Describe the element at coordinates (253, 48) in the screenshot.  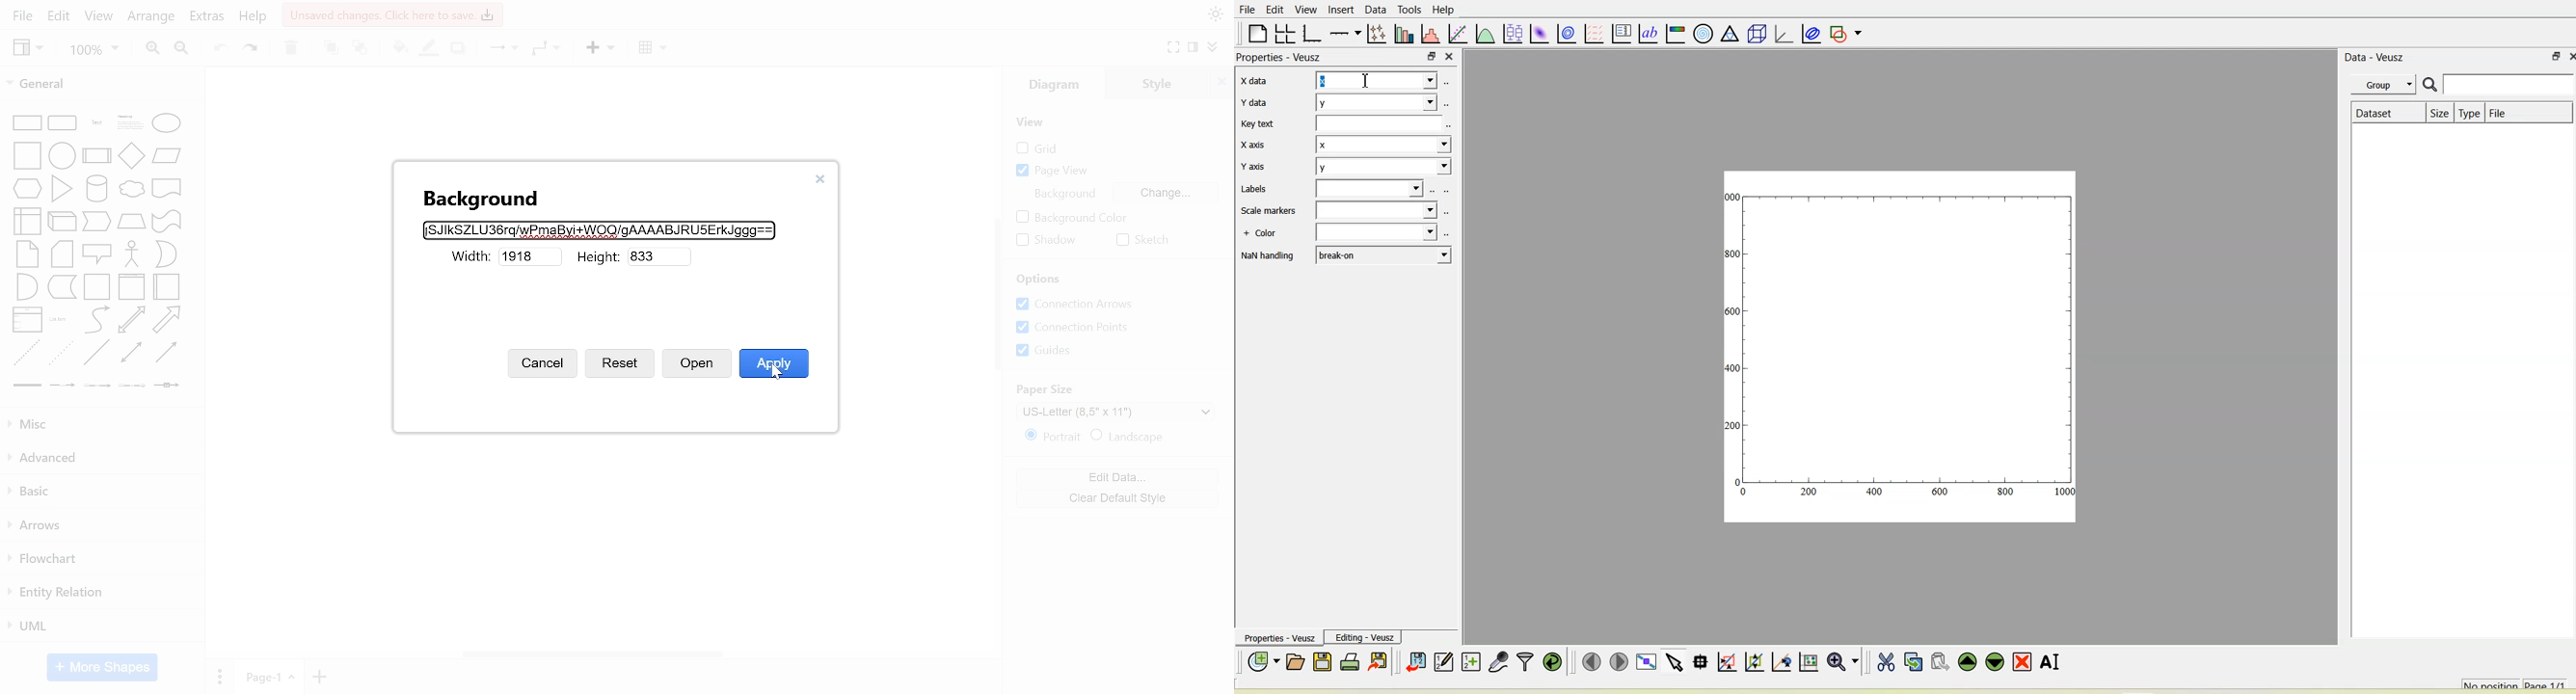
I see `redo` at that location.